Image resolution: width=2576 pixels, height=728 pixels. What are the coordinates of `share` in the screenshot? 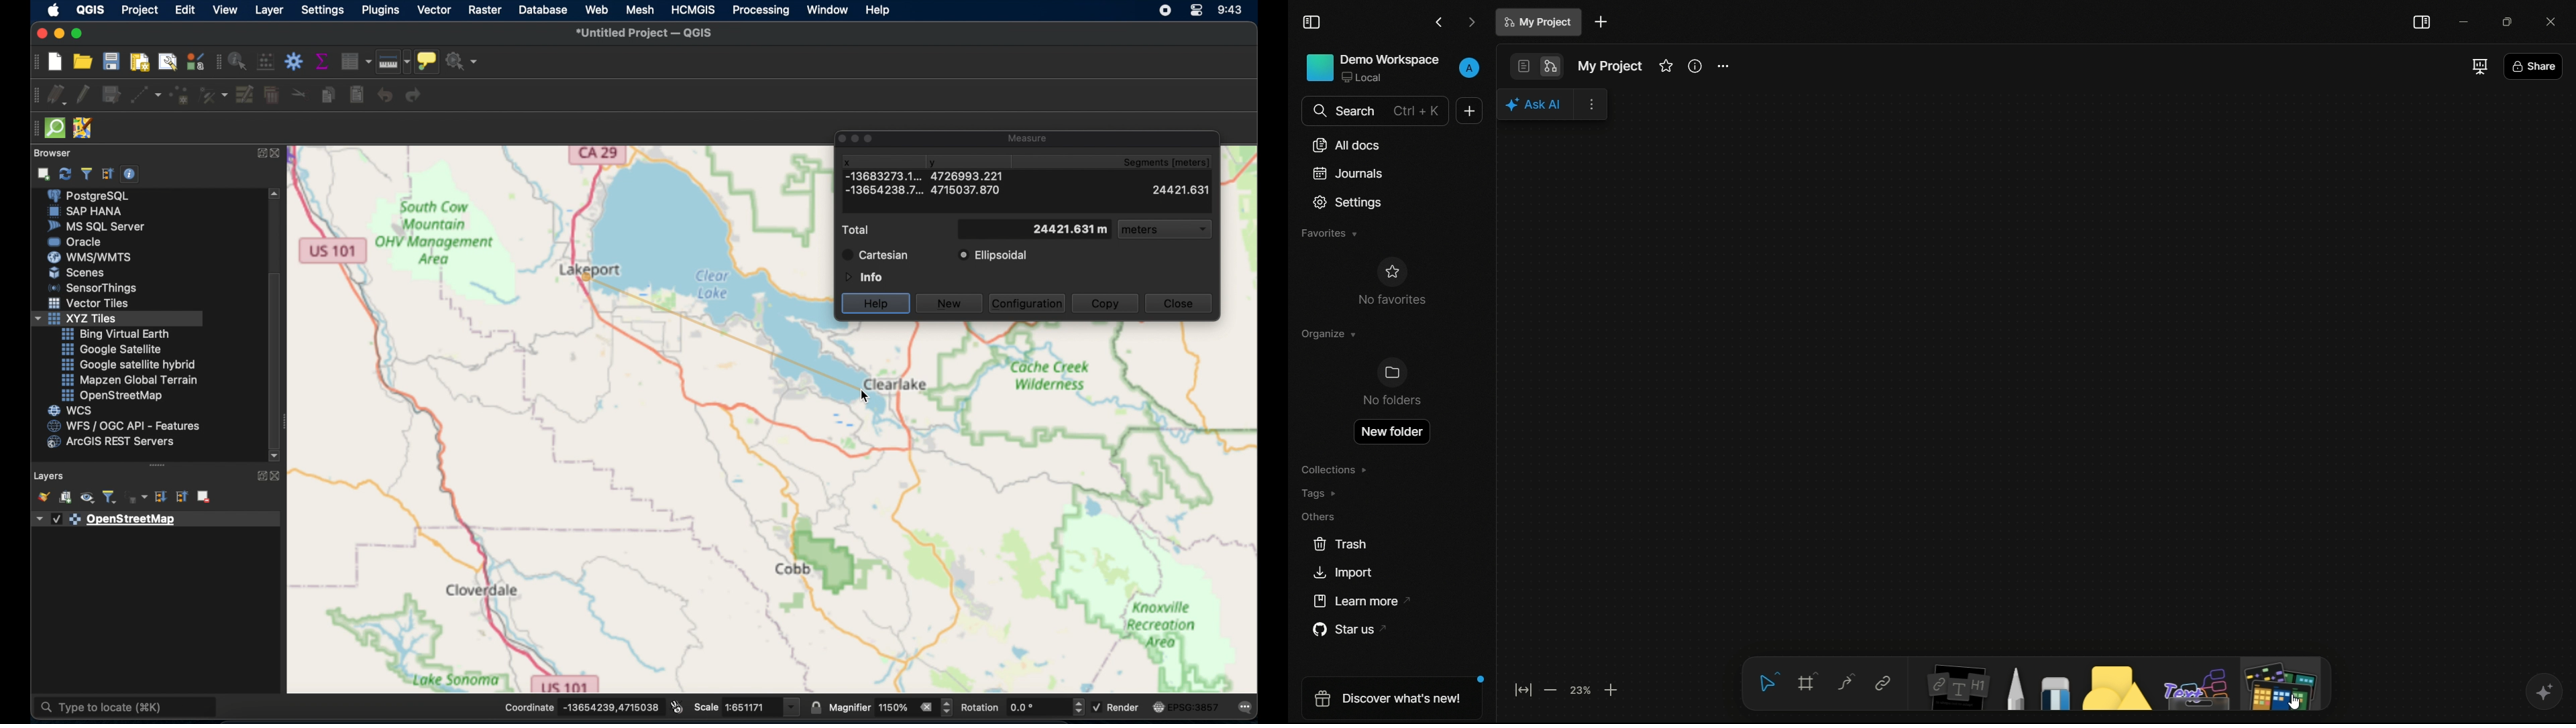 It's located at (2533, 68).